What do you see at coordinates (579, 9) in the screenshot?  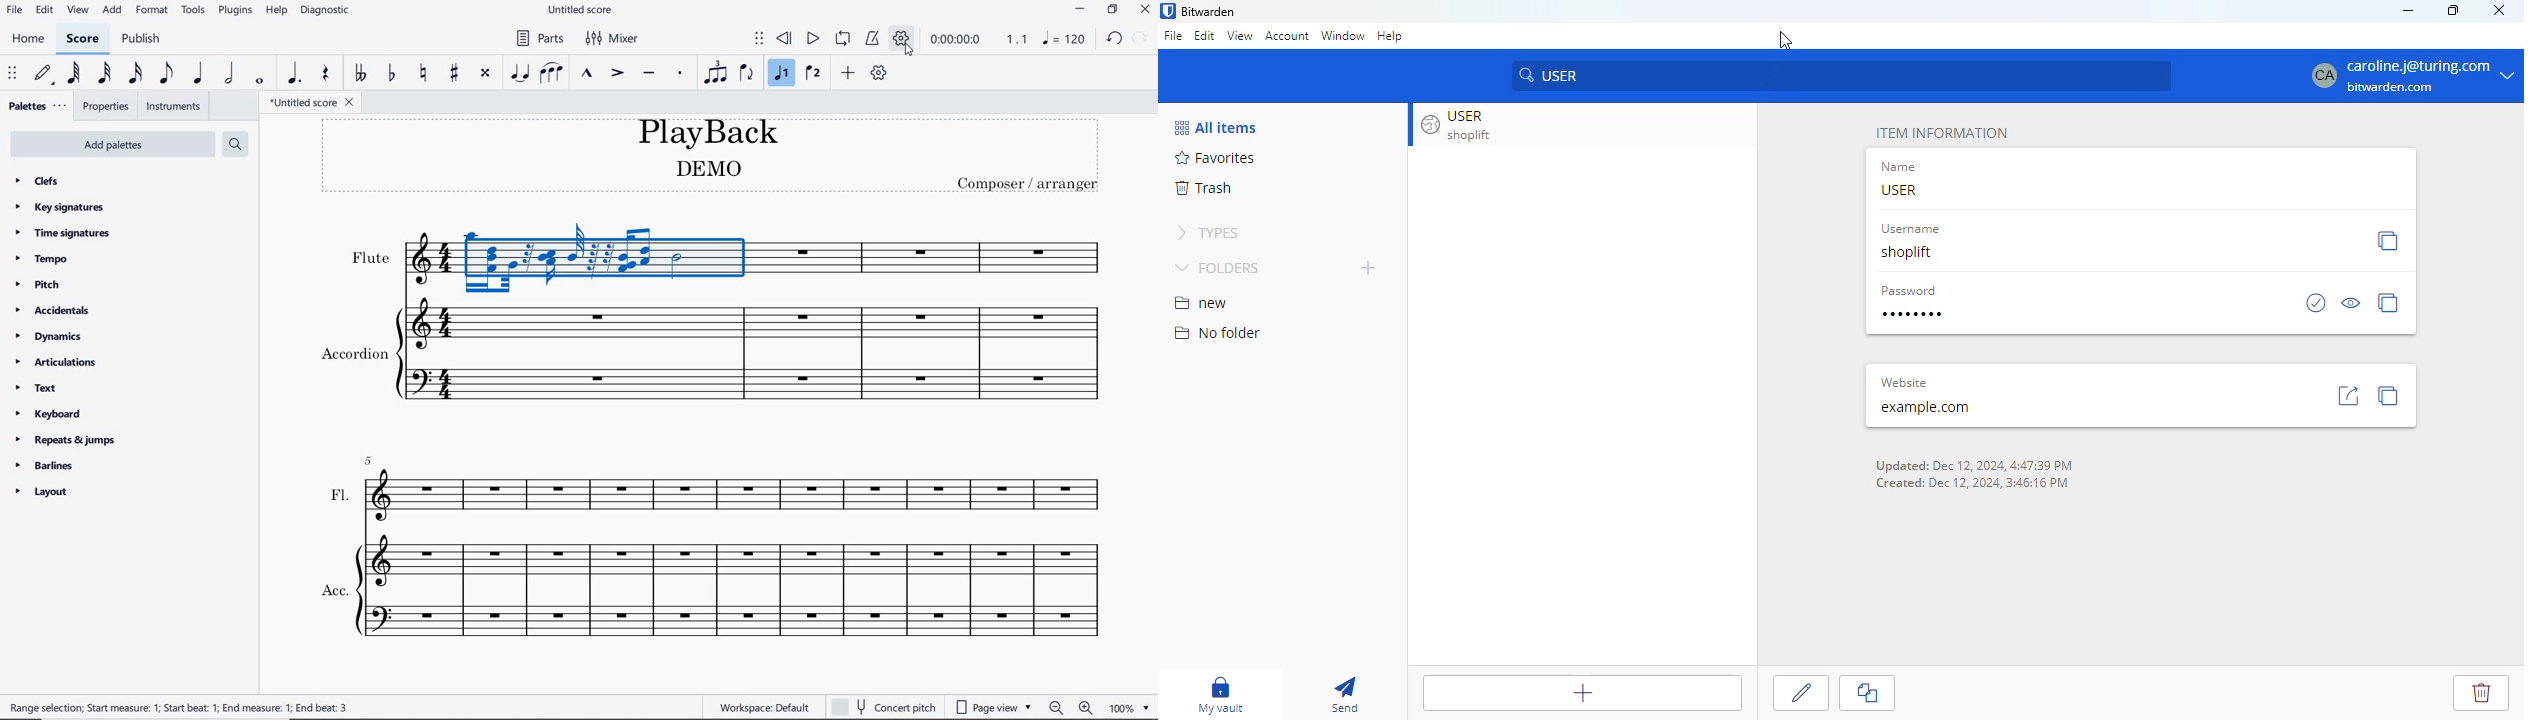 I see `file name` at bounding box center [579, 9].